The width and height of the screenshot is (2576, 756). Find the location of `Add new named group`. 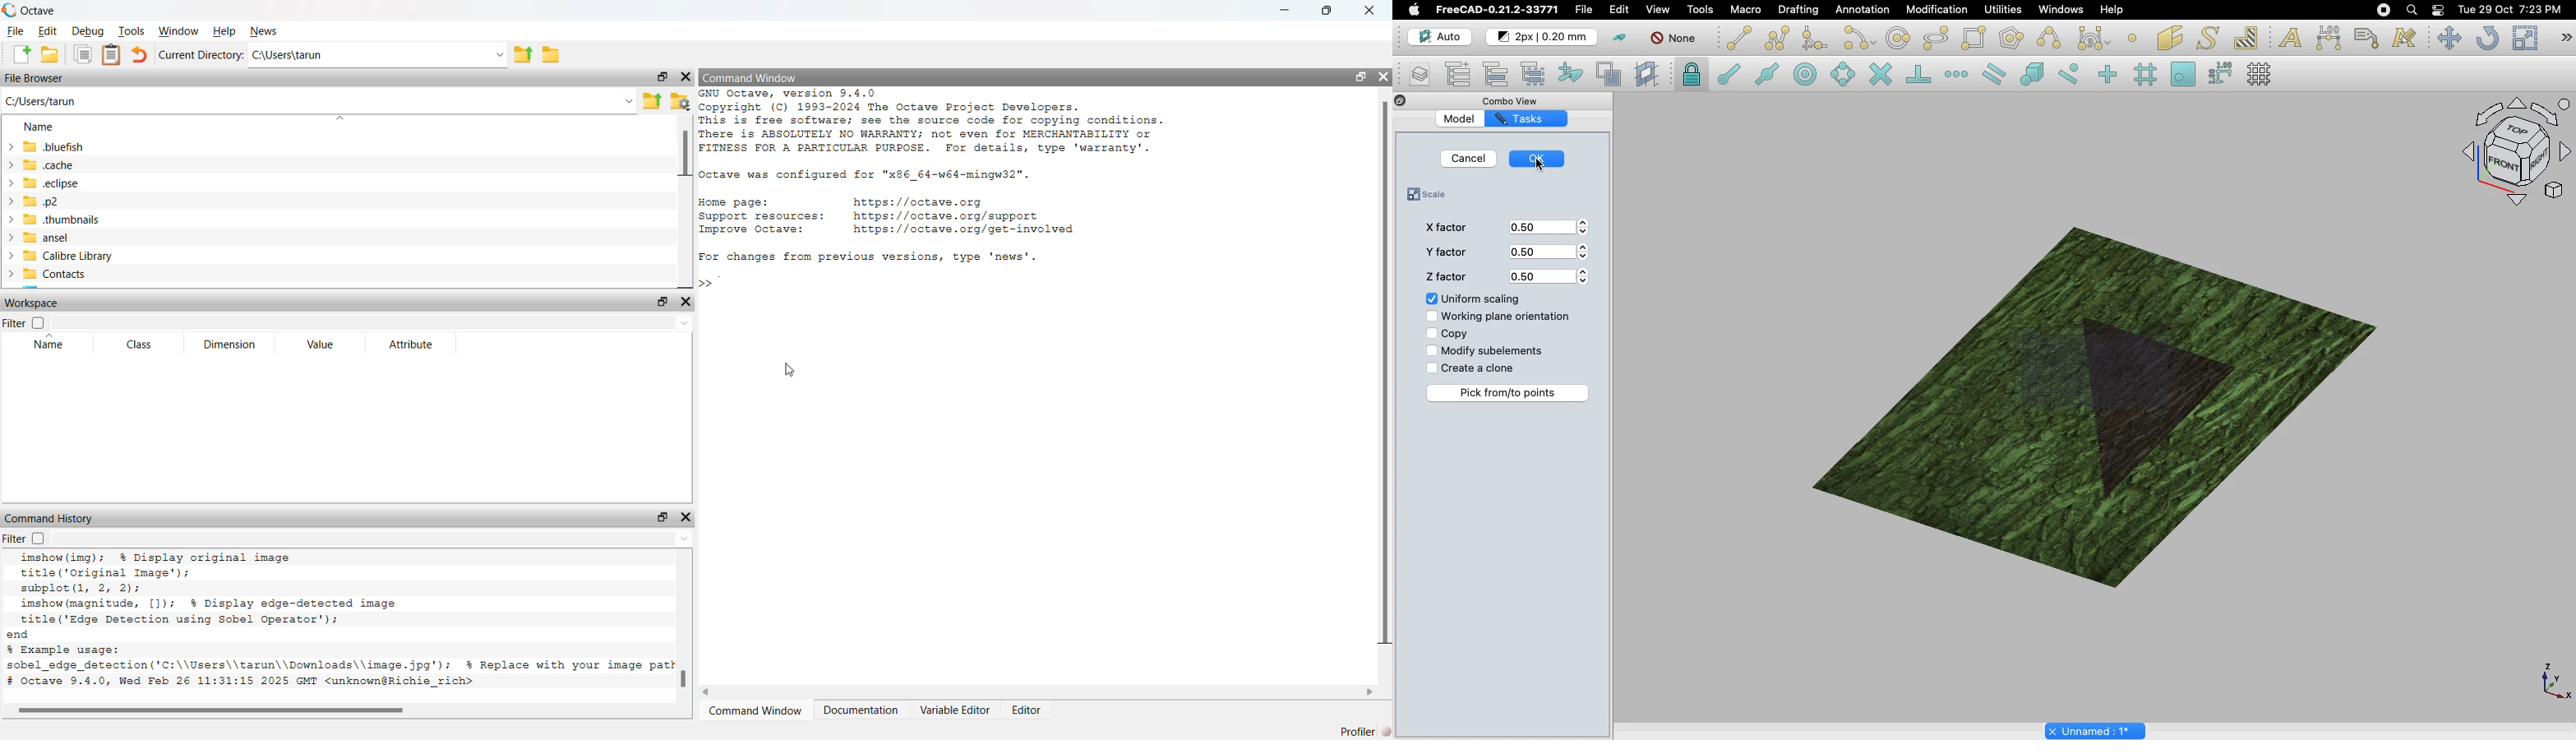

Add new named group is located at coordinates (1459, 73).